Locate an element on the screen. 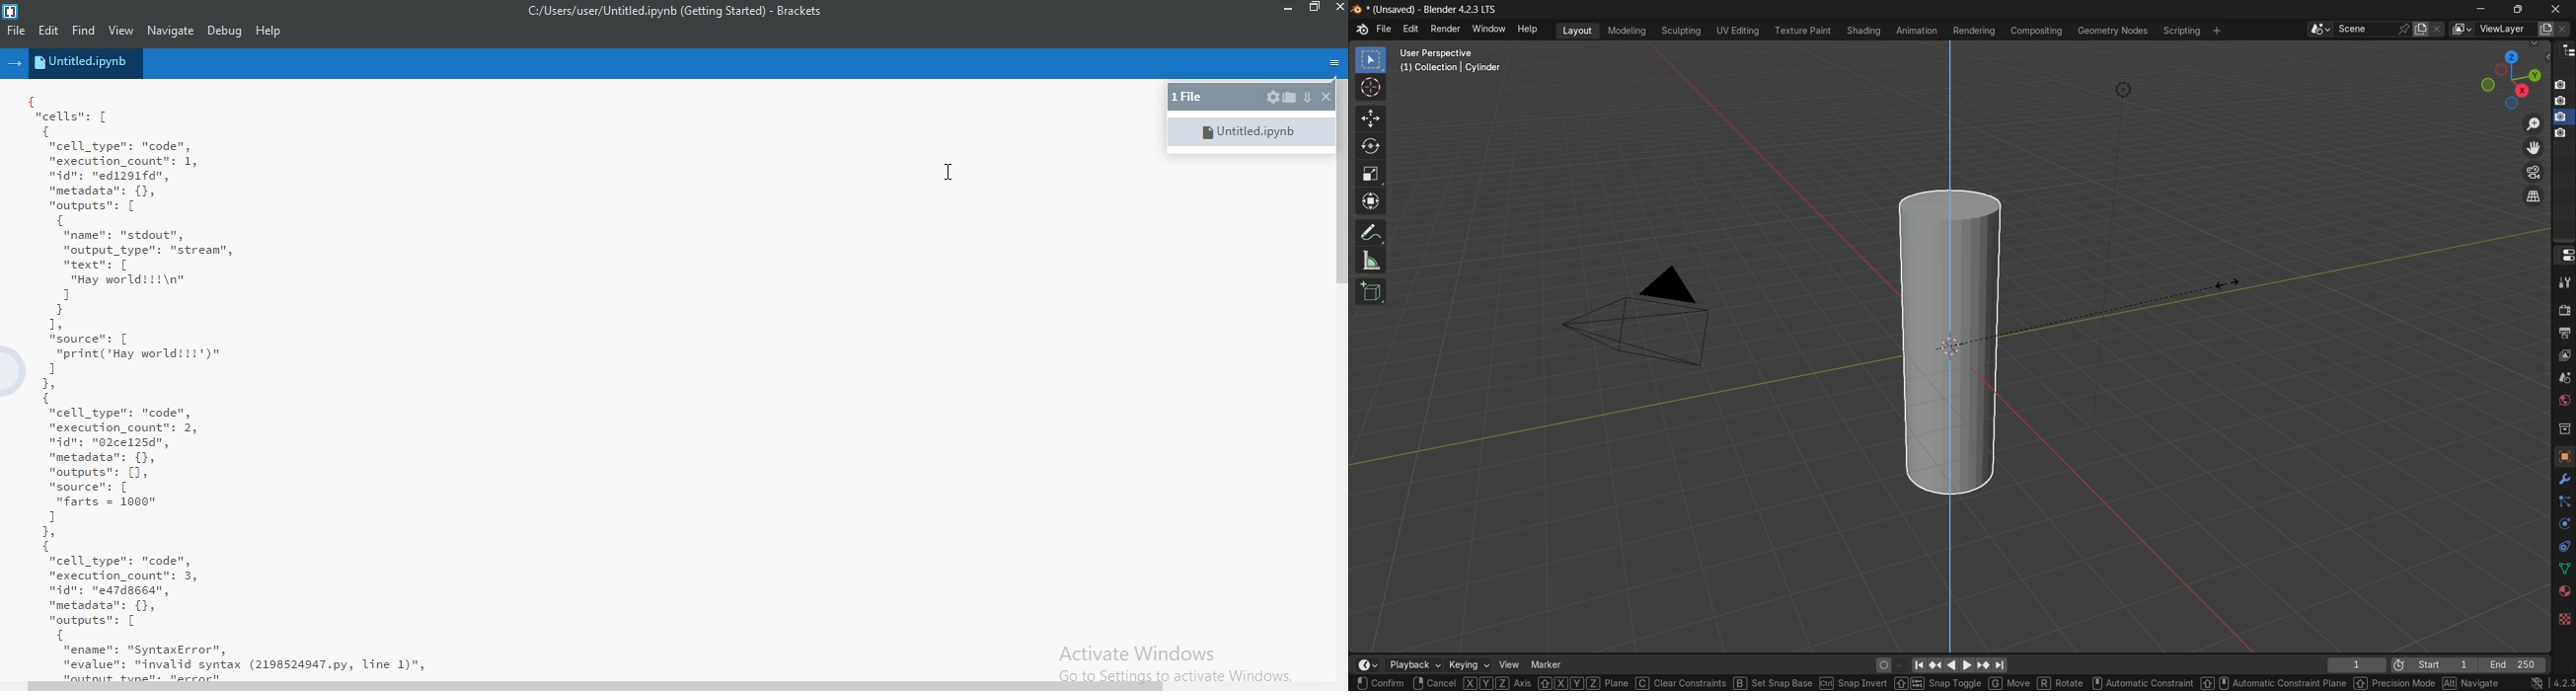  scene is located at coordinates (2365, 29).